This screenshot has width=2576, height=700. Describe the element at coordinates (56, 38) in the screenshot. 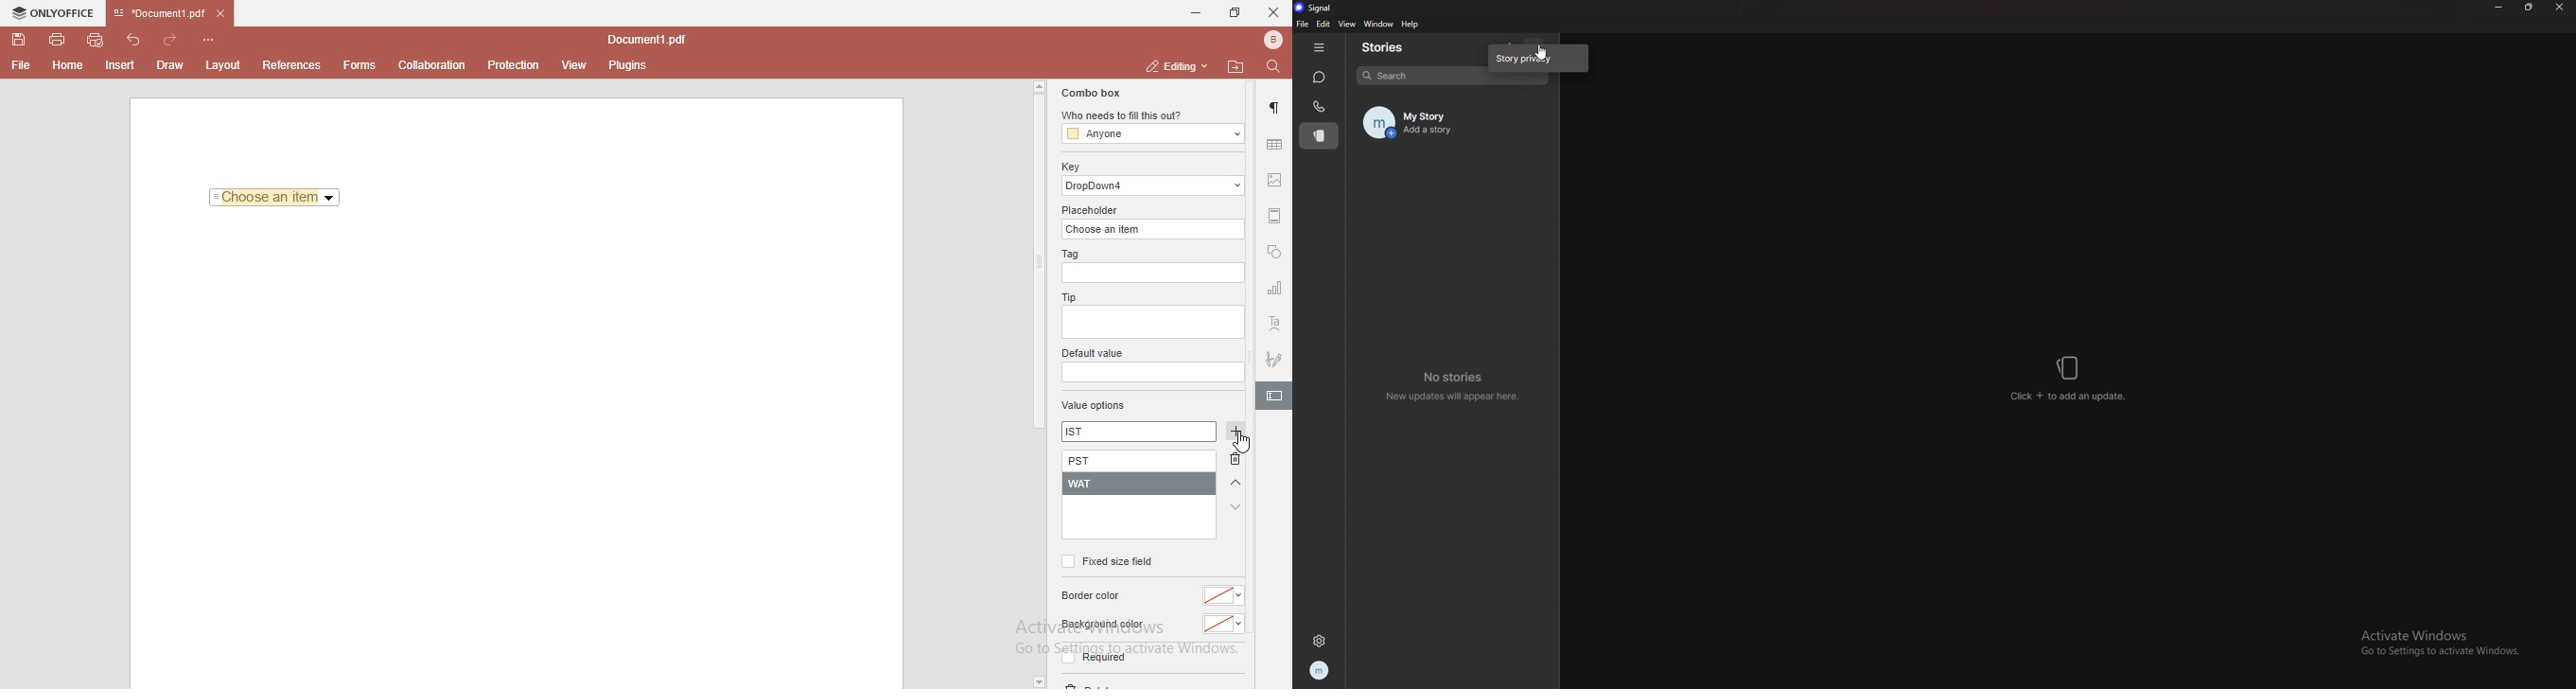

I see `print` at that location.